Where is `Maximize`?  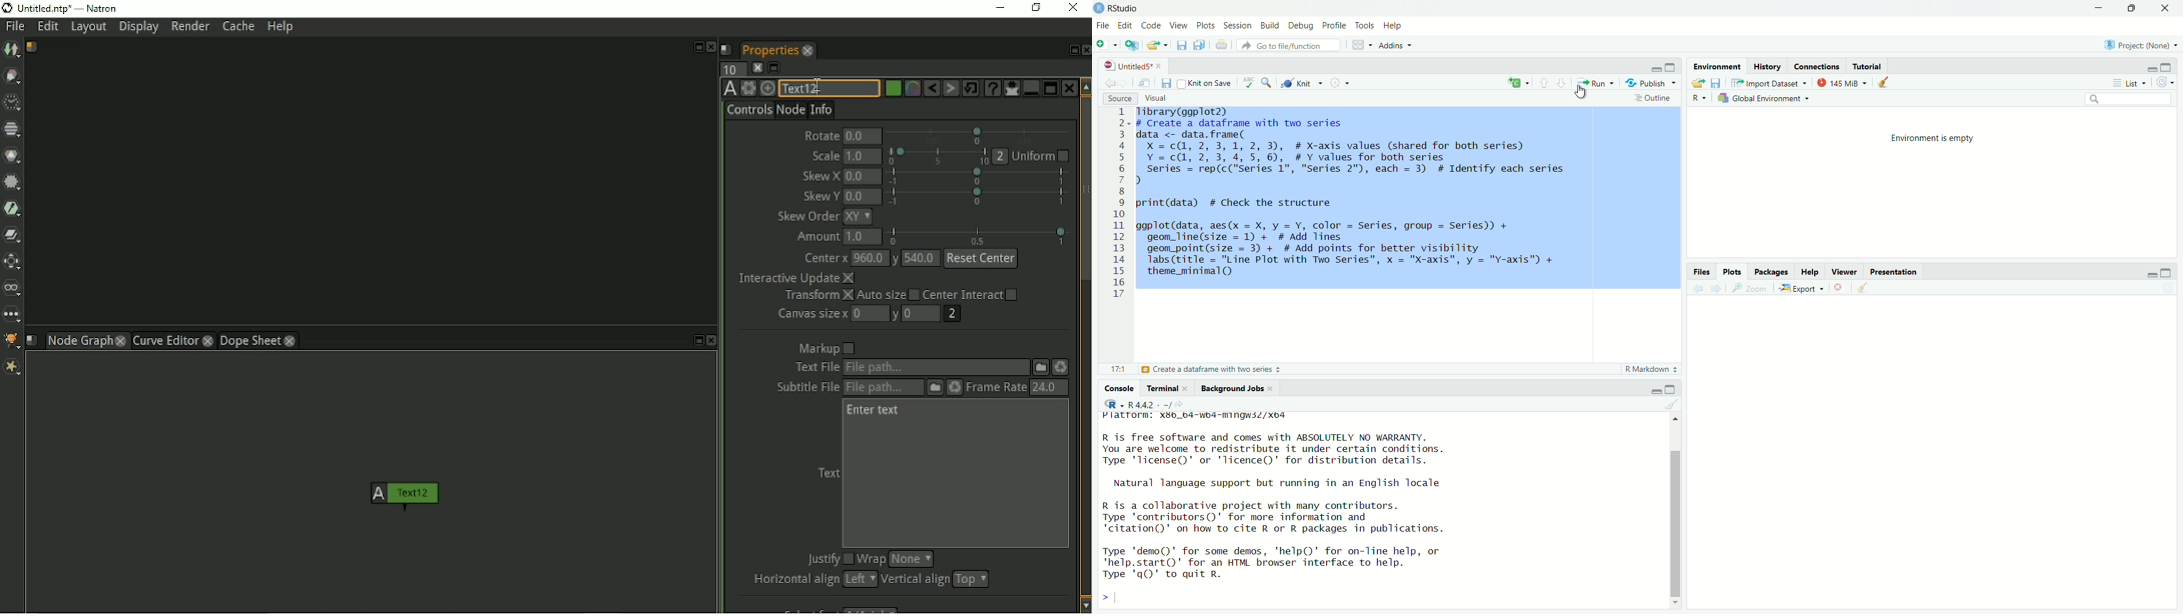
Maximize is located at coordinates (2130, 9).